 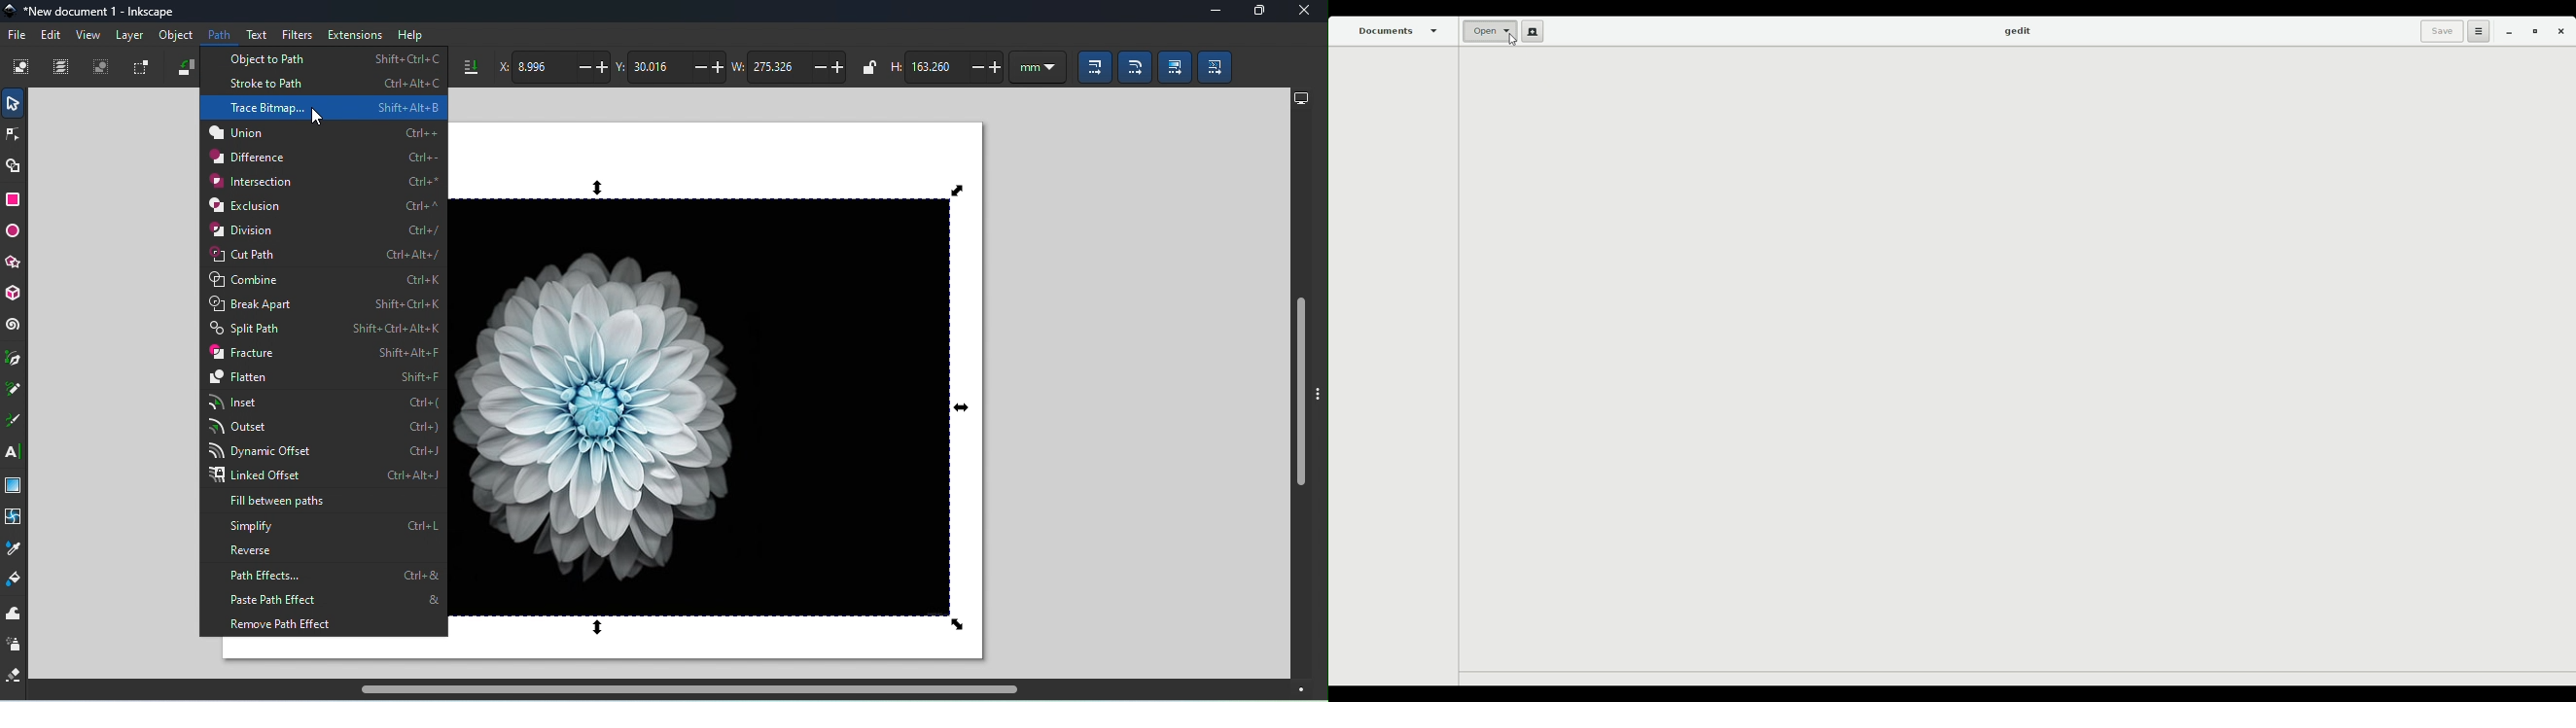 I want to click on Spiral tool, so click(x=13, y=327).